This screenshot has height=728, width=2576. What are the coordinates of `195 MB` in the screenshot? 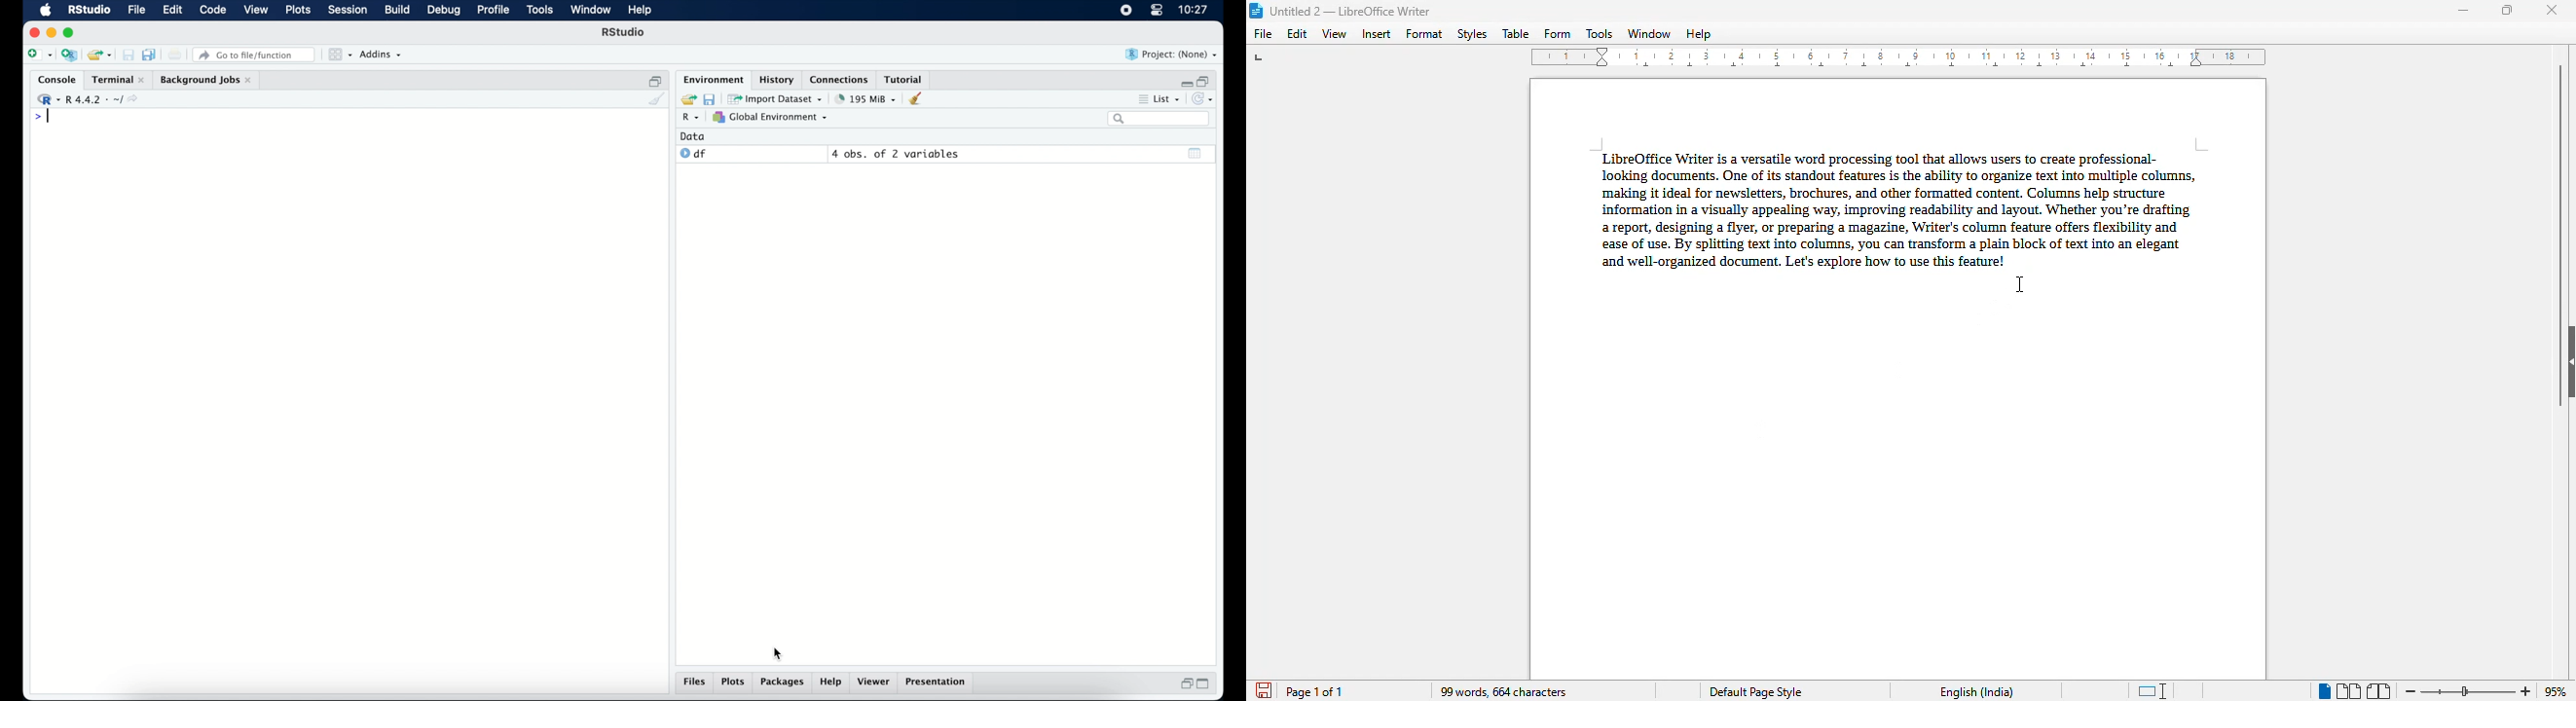 It's located at (865, 98).